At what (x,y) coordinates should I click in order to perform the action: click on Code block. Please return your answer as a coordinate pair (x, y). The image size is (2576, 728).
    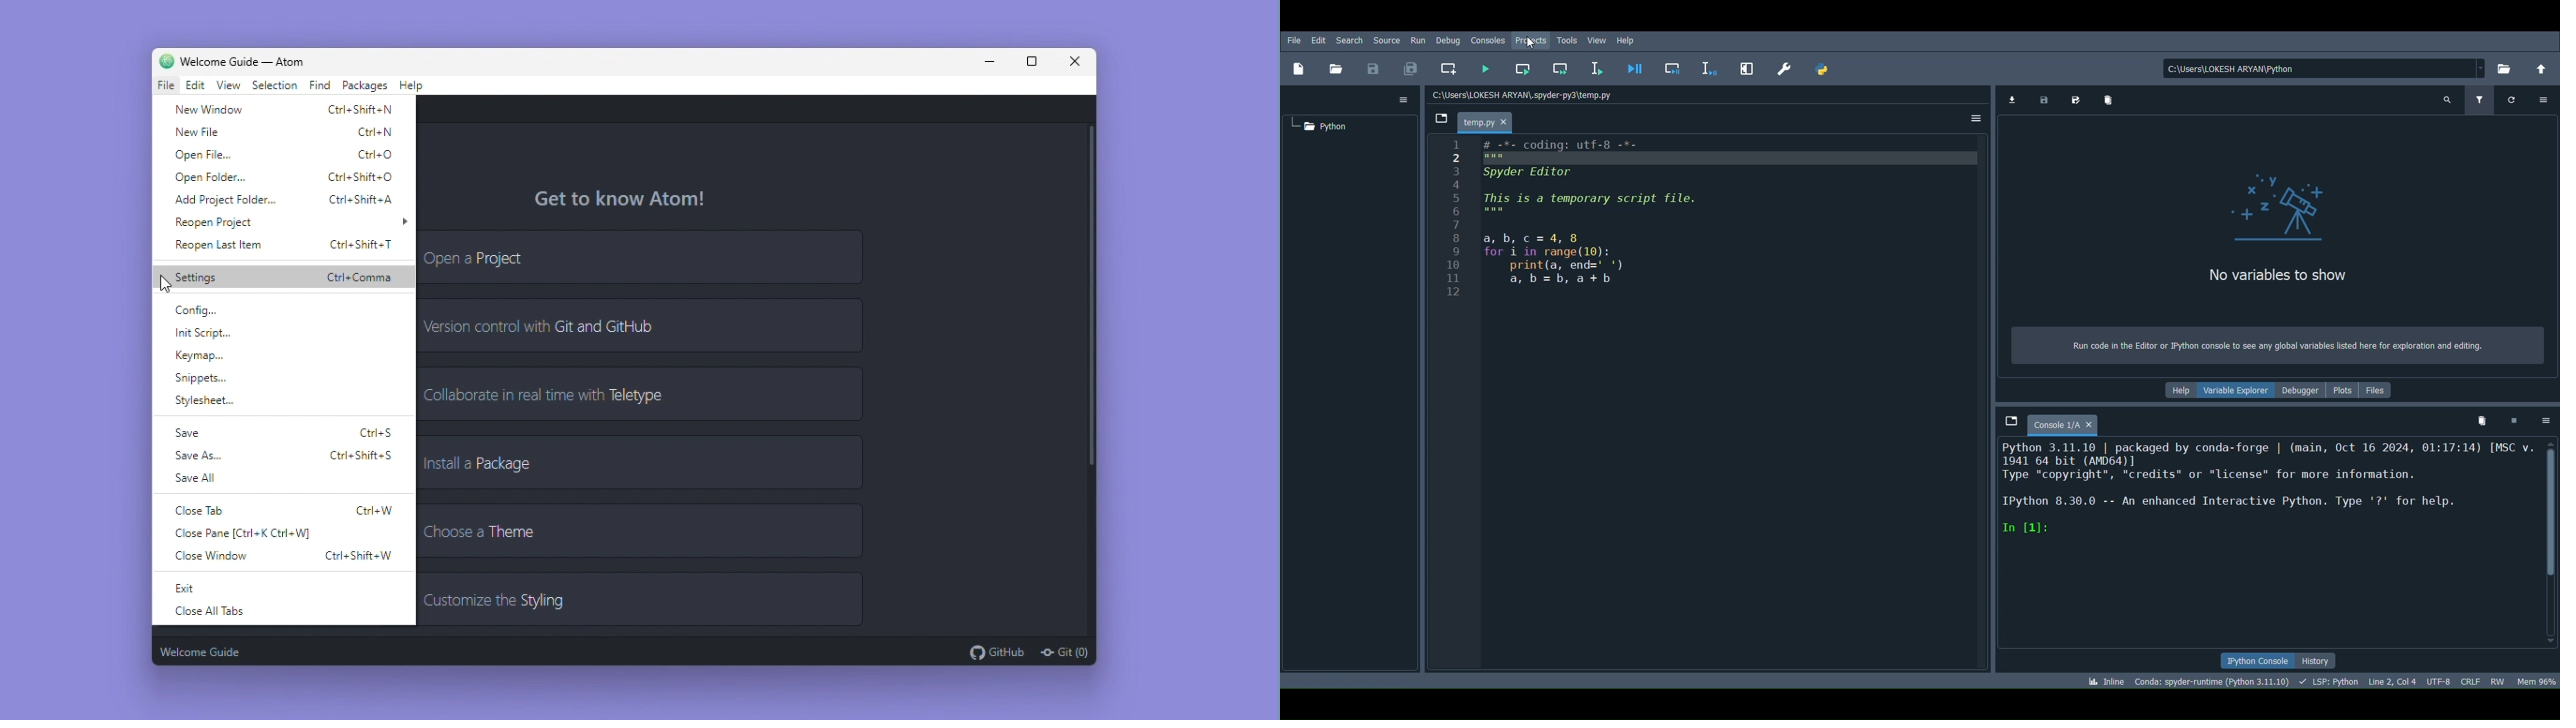
    Looking at the image, I should click on (1709, 404).